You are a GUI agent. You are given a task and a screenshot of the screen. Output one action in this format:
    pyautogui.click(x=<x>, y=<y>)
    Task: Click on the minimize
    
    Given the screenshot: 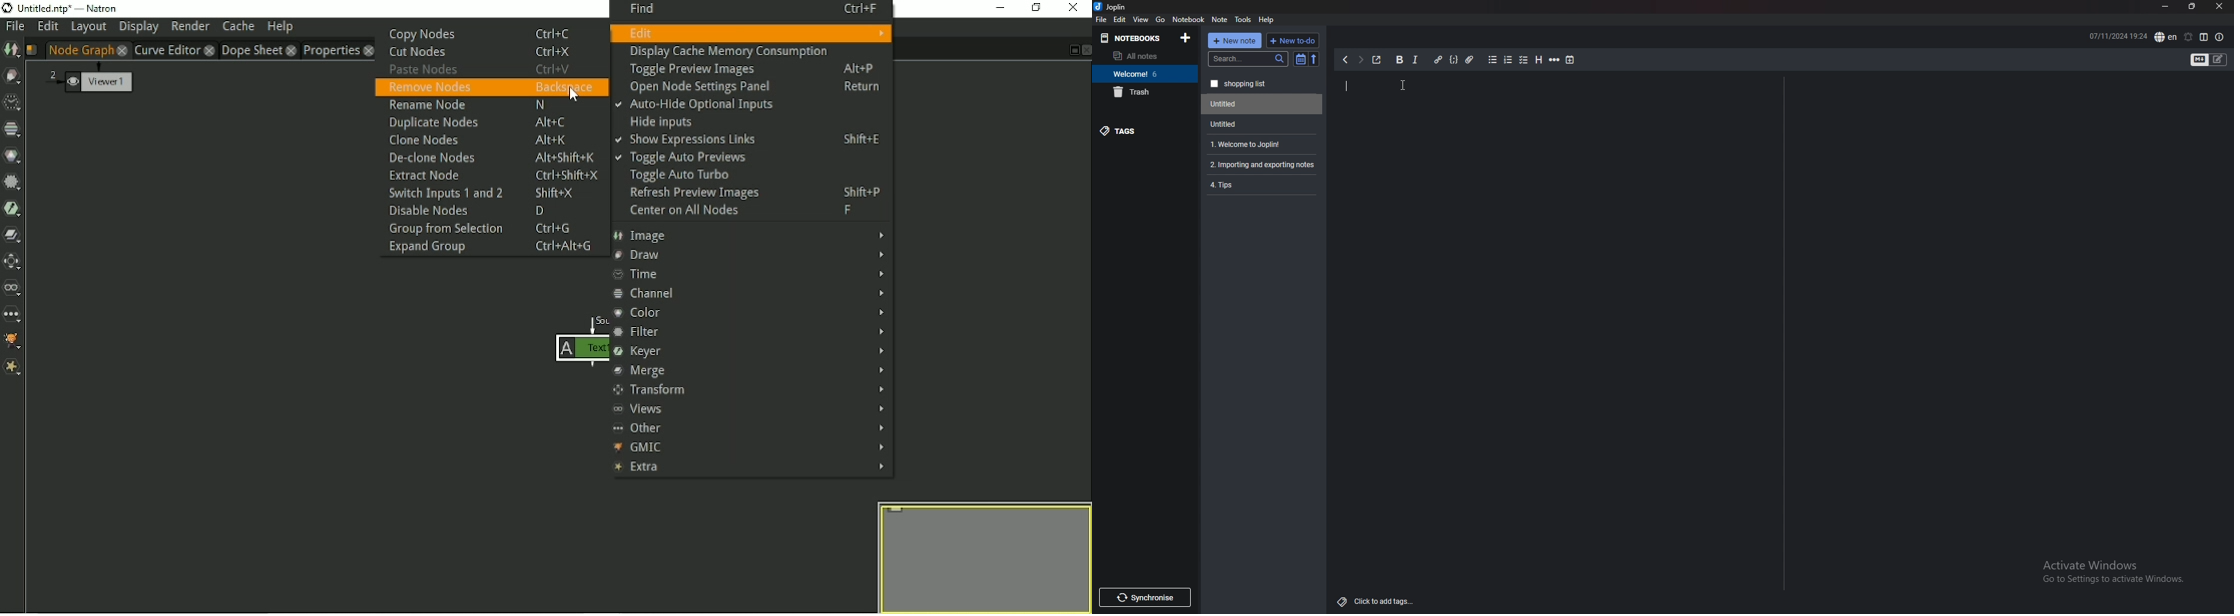 What is the action you would take?
    pyautogui.click(x=2165, y=7)
    